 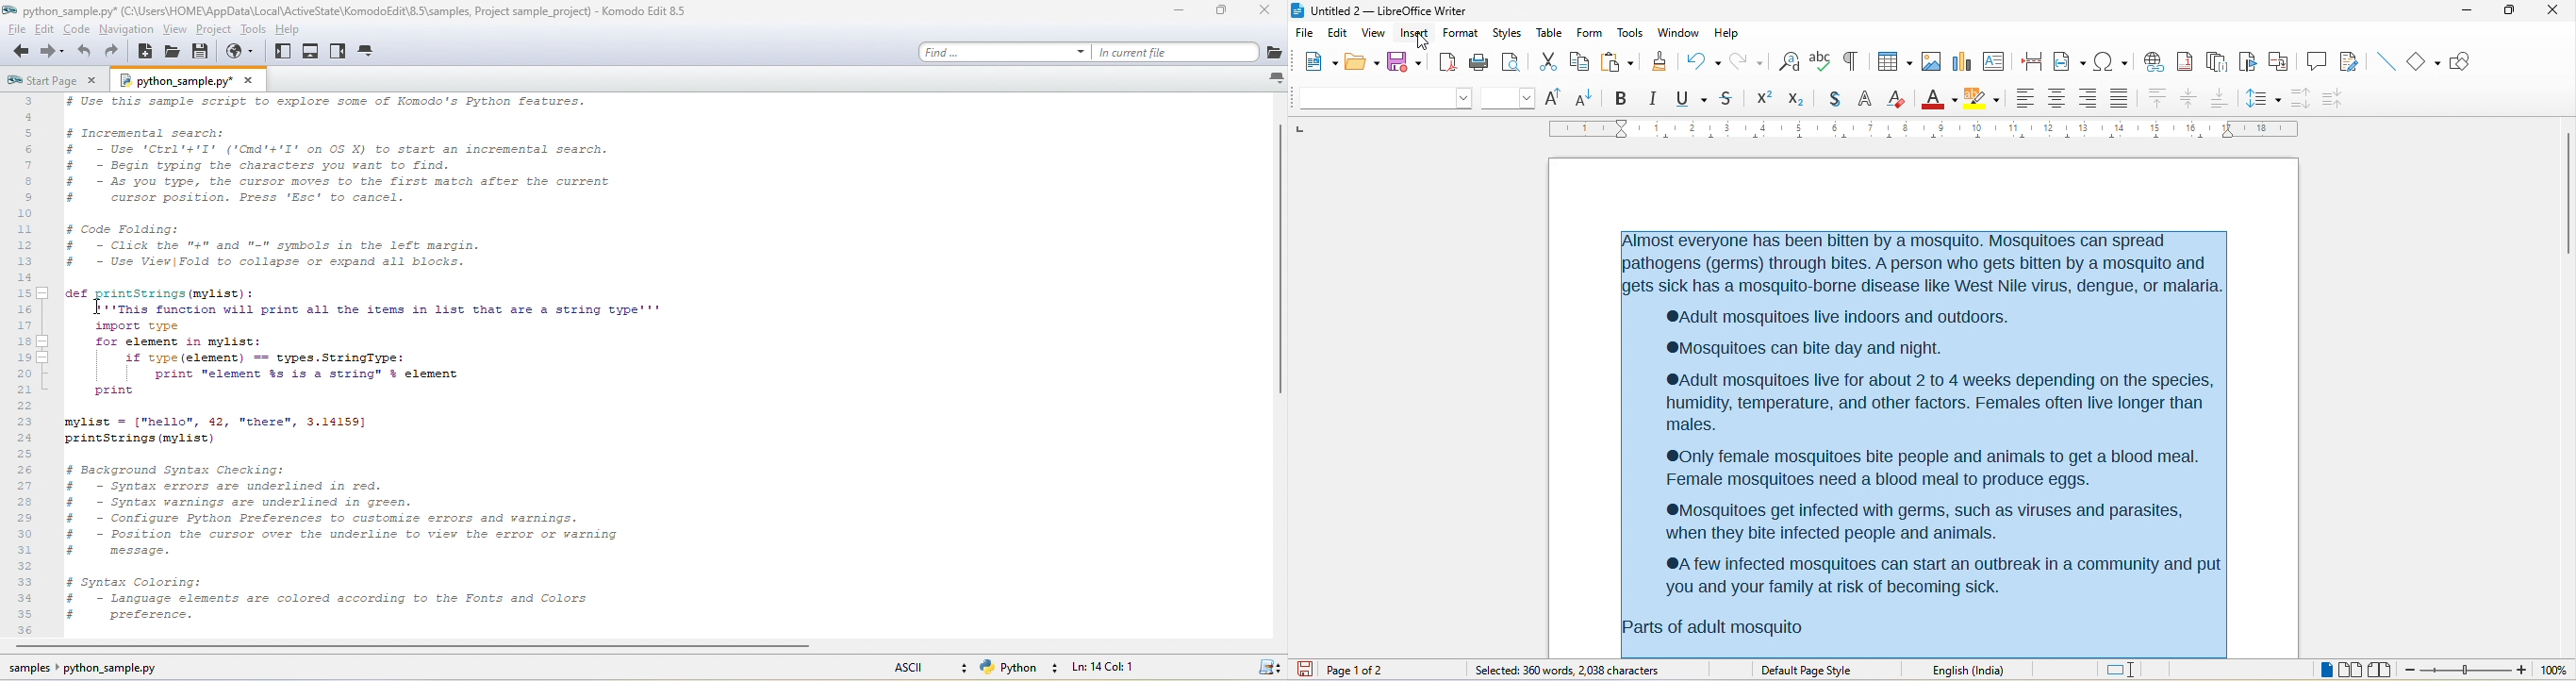 I want to click on window, so click(x=1678, y=32).